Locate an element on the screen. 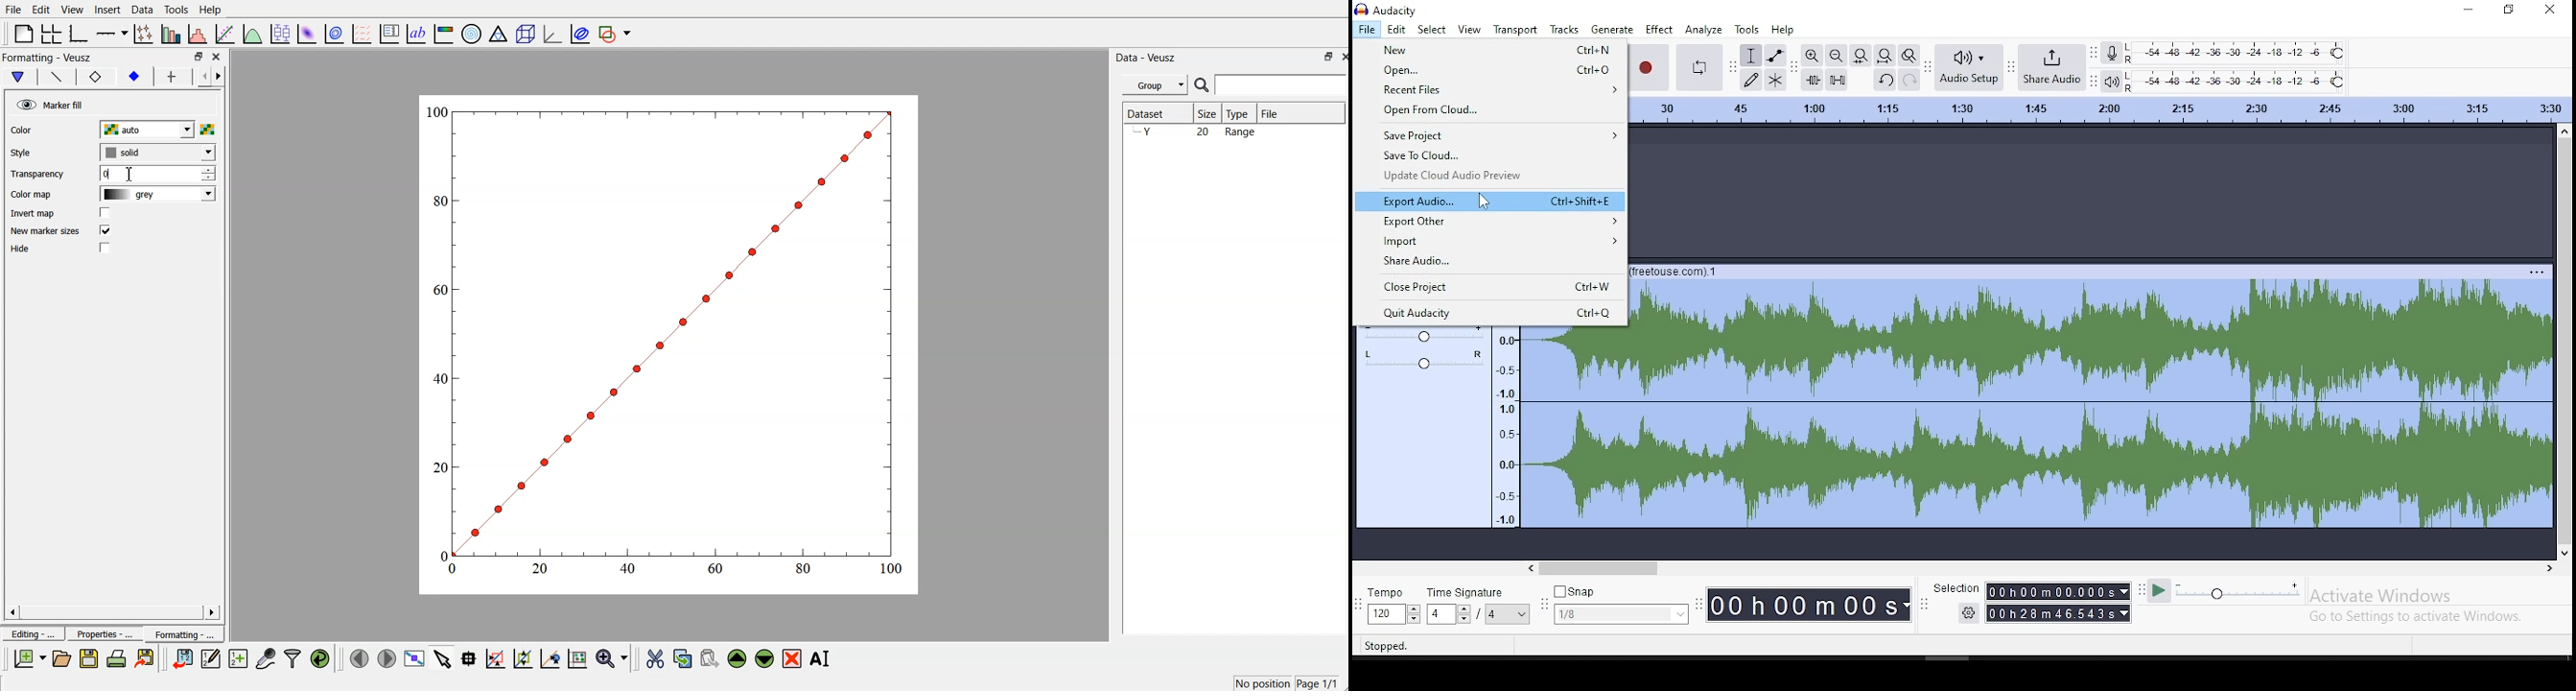 Image resolution: width=2576 pixels, height=700 pixels. shape is located at coordinates (97, 76).